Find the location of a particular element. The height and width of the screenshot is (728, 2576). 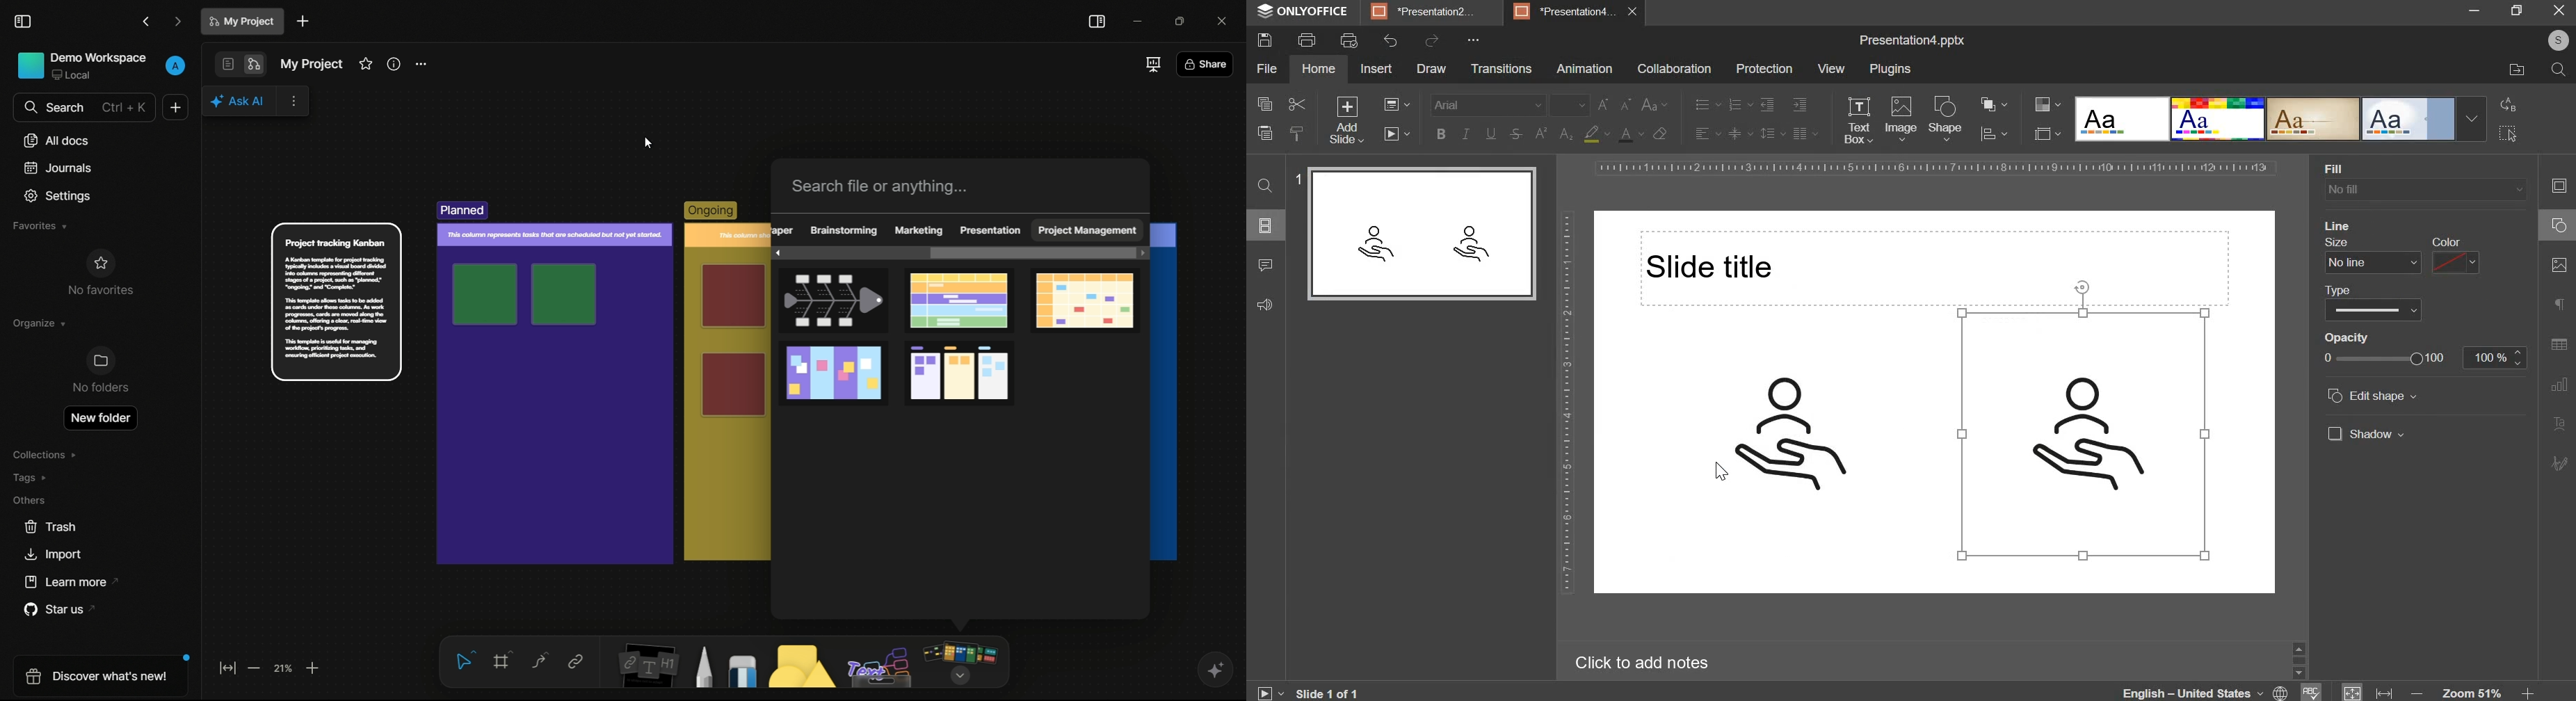

numbering is located at coordinates (1739, 105).